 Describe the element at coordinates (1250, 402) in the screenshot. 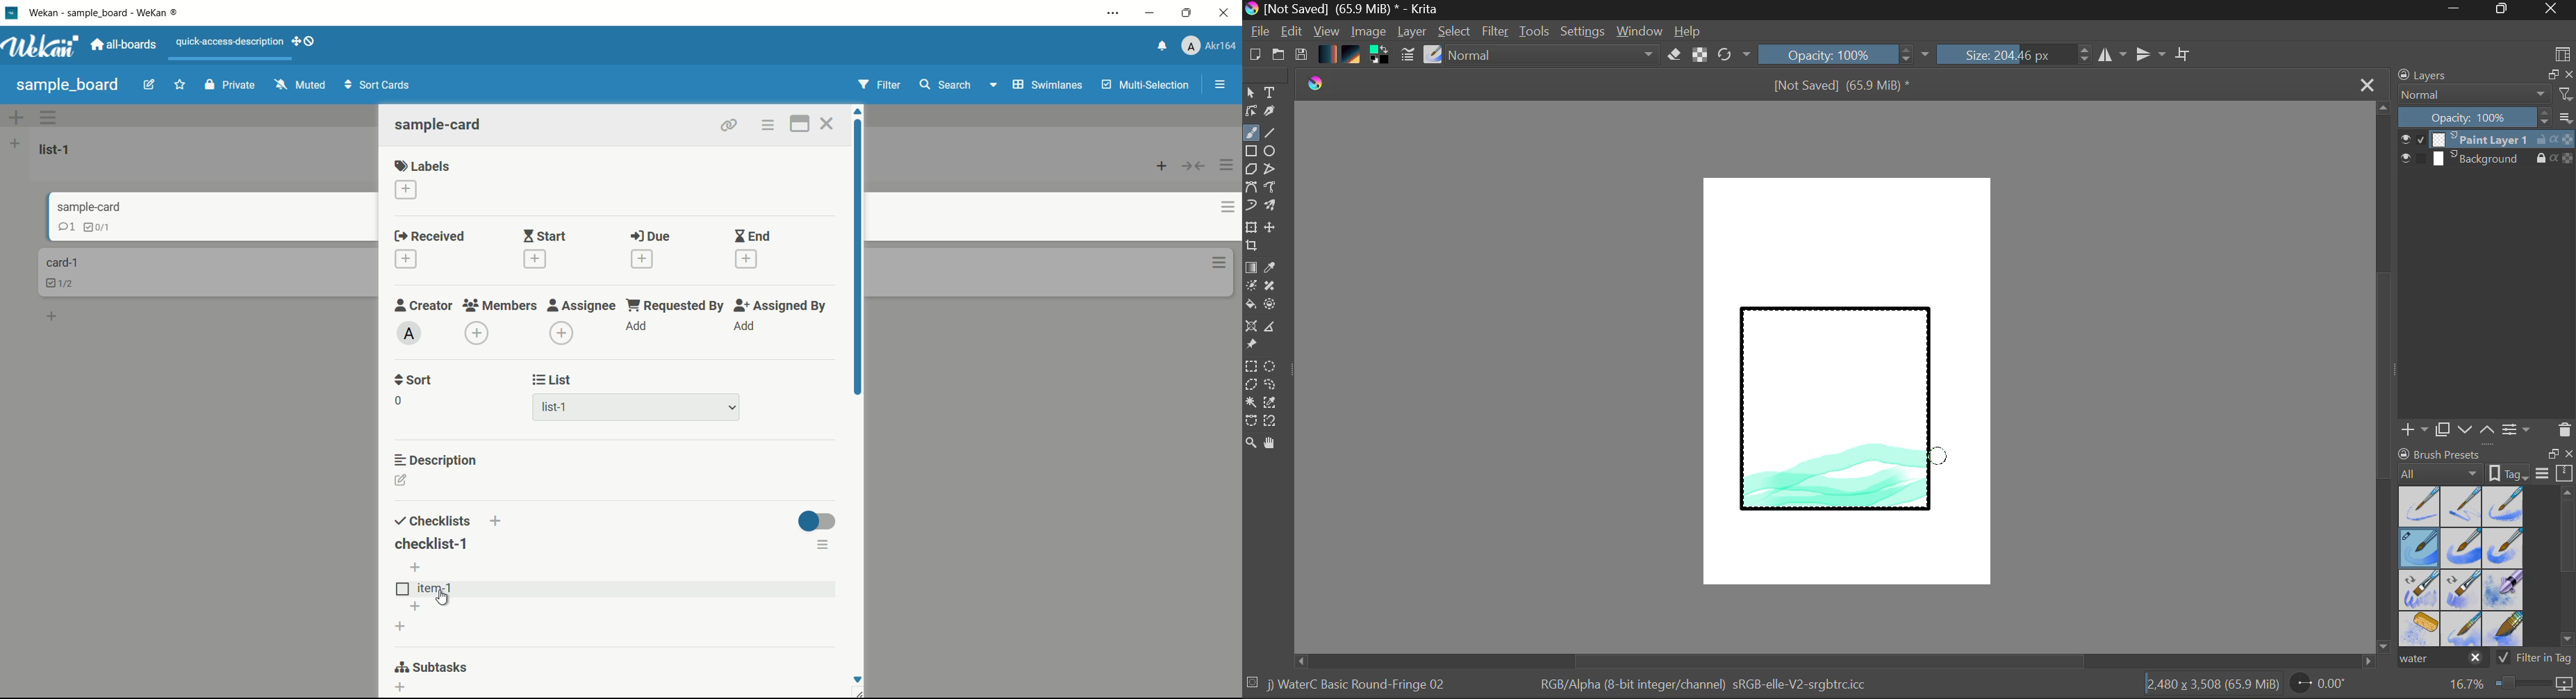

I see `Continuous Selection` at that location.